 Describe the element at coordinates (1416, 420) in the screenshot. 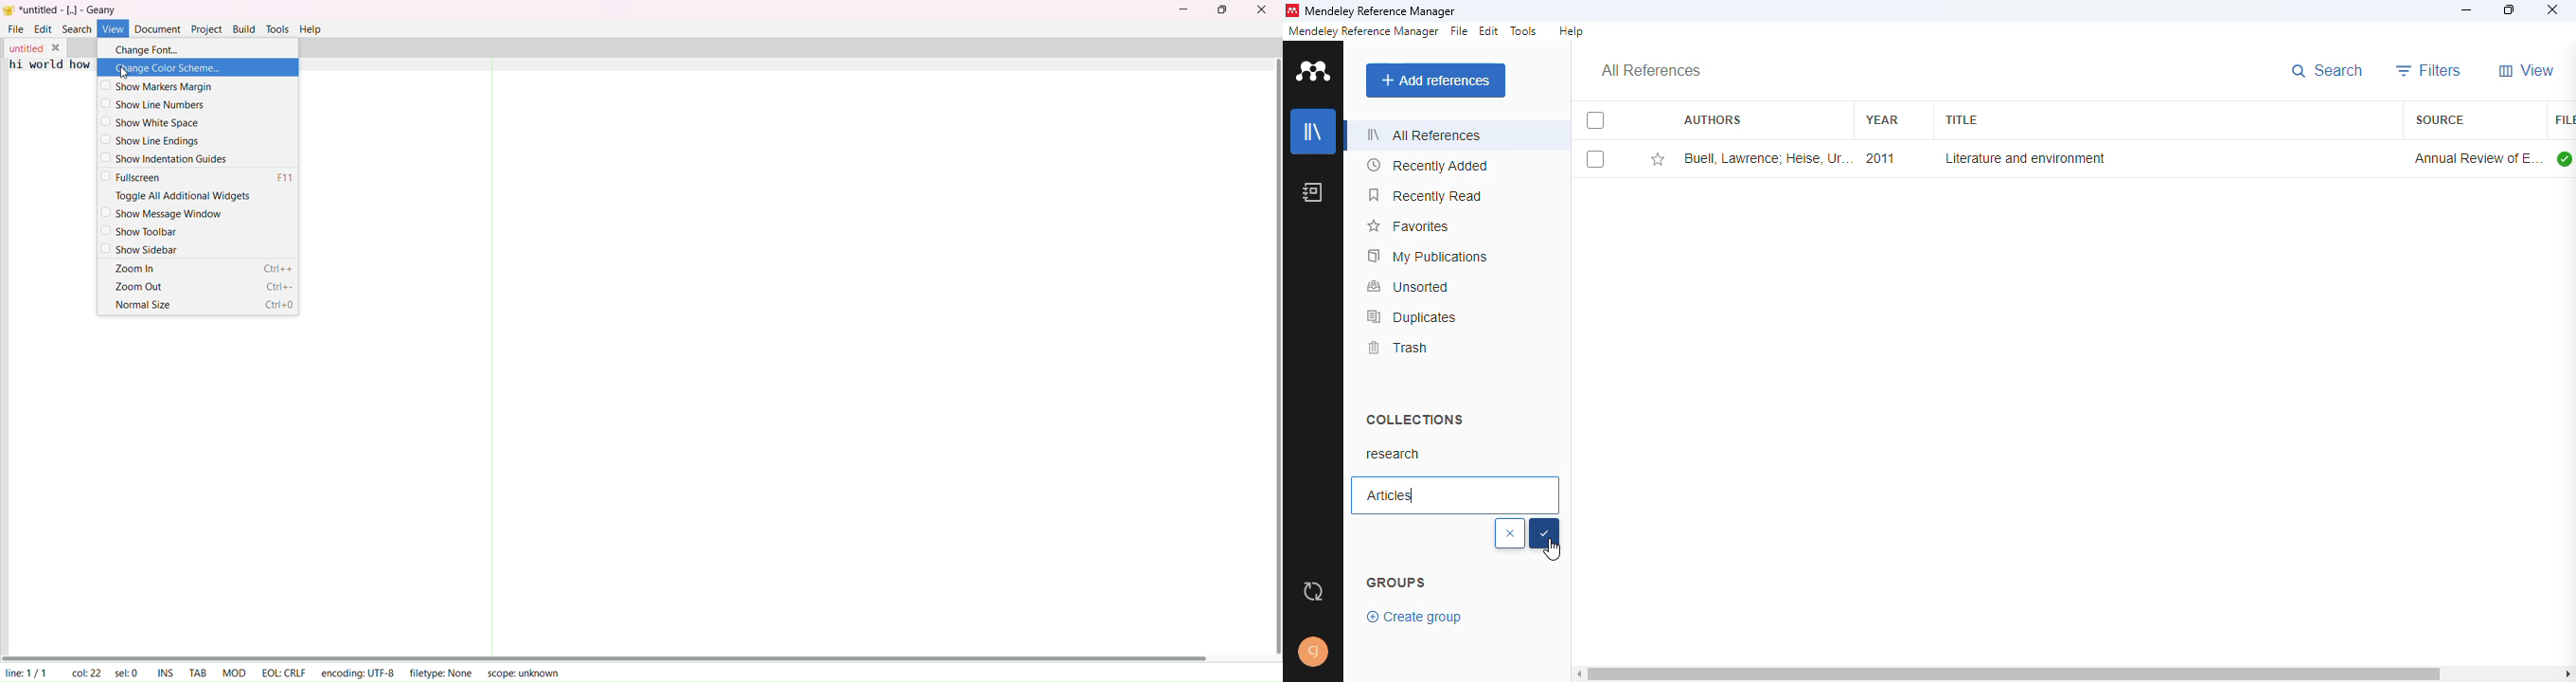

I see `collections` at that location.